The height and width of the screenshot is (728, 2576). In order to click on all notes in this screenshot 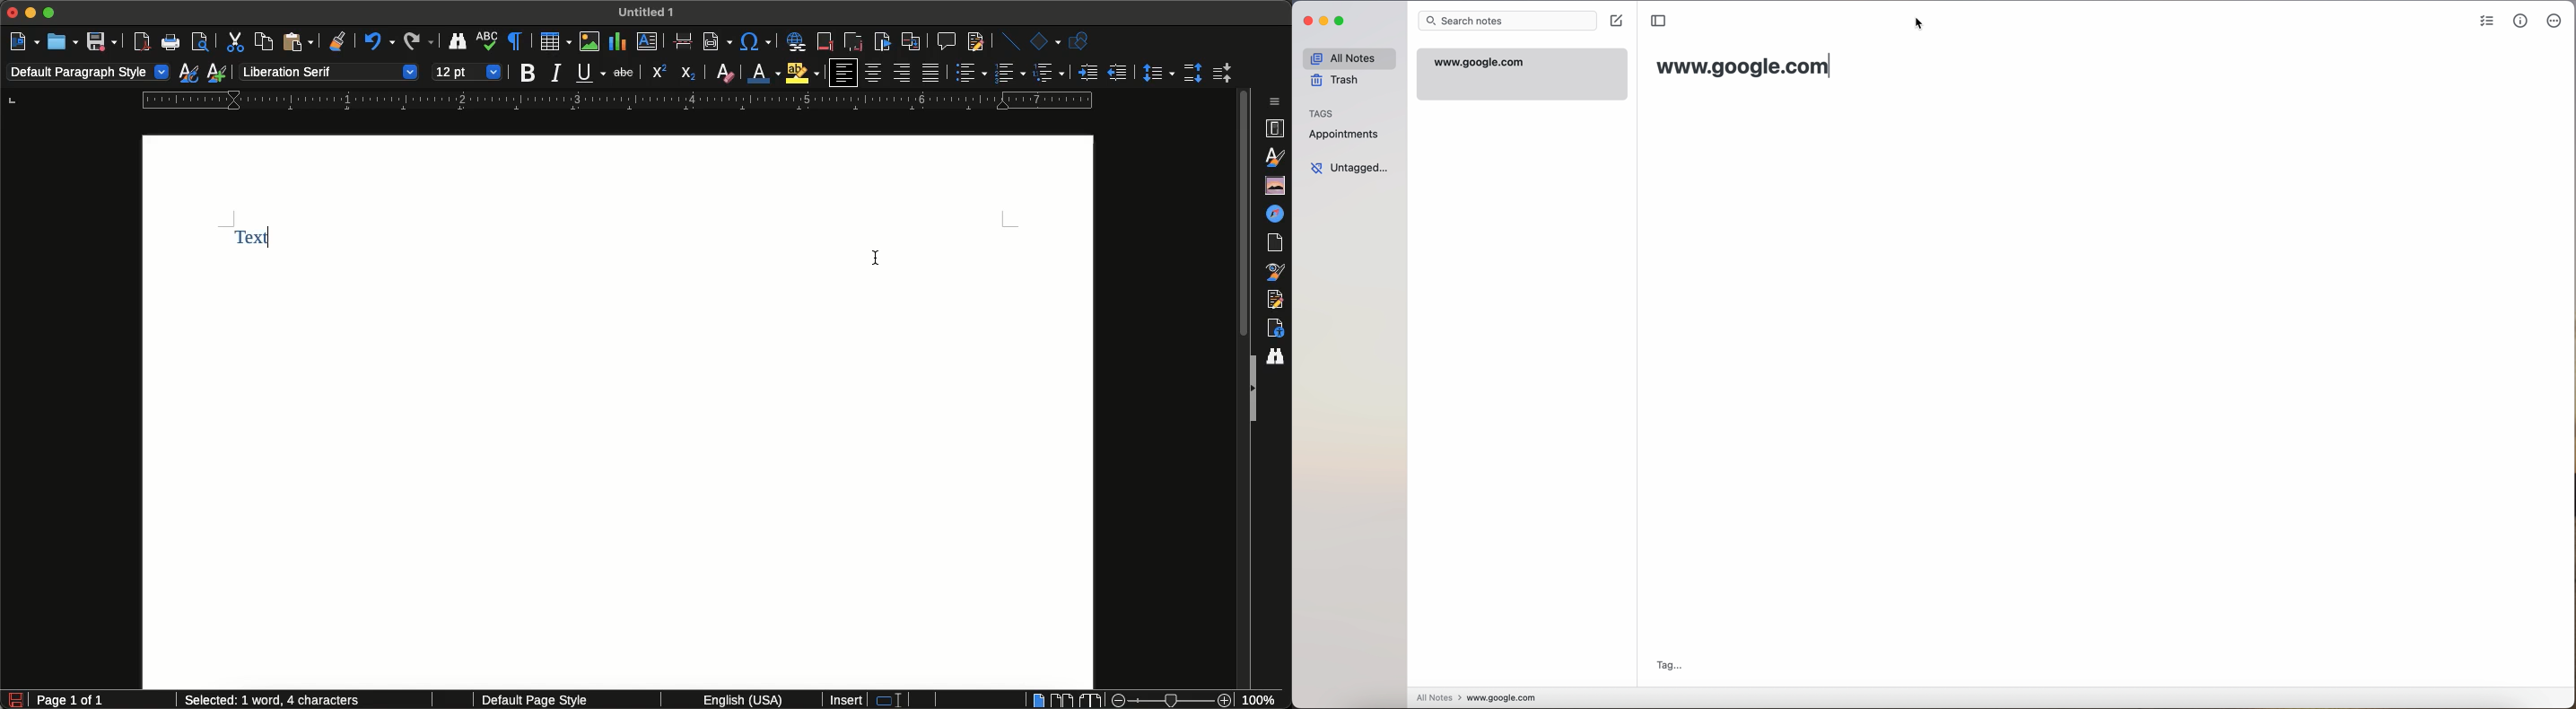, I will do `click(1351, 58)`.